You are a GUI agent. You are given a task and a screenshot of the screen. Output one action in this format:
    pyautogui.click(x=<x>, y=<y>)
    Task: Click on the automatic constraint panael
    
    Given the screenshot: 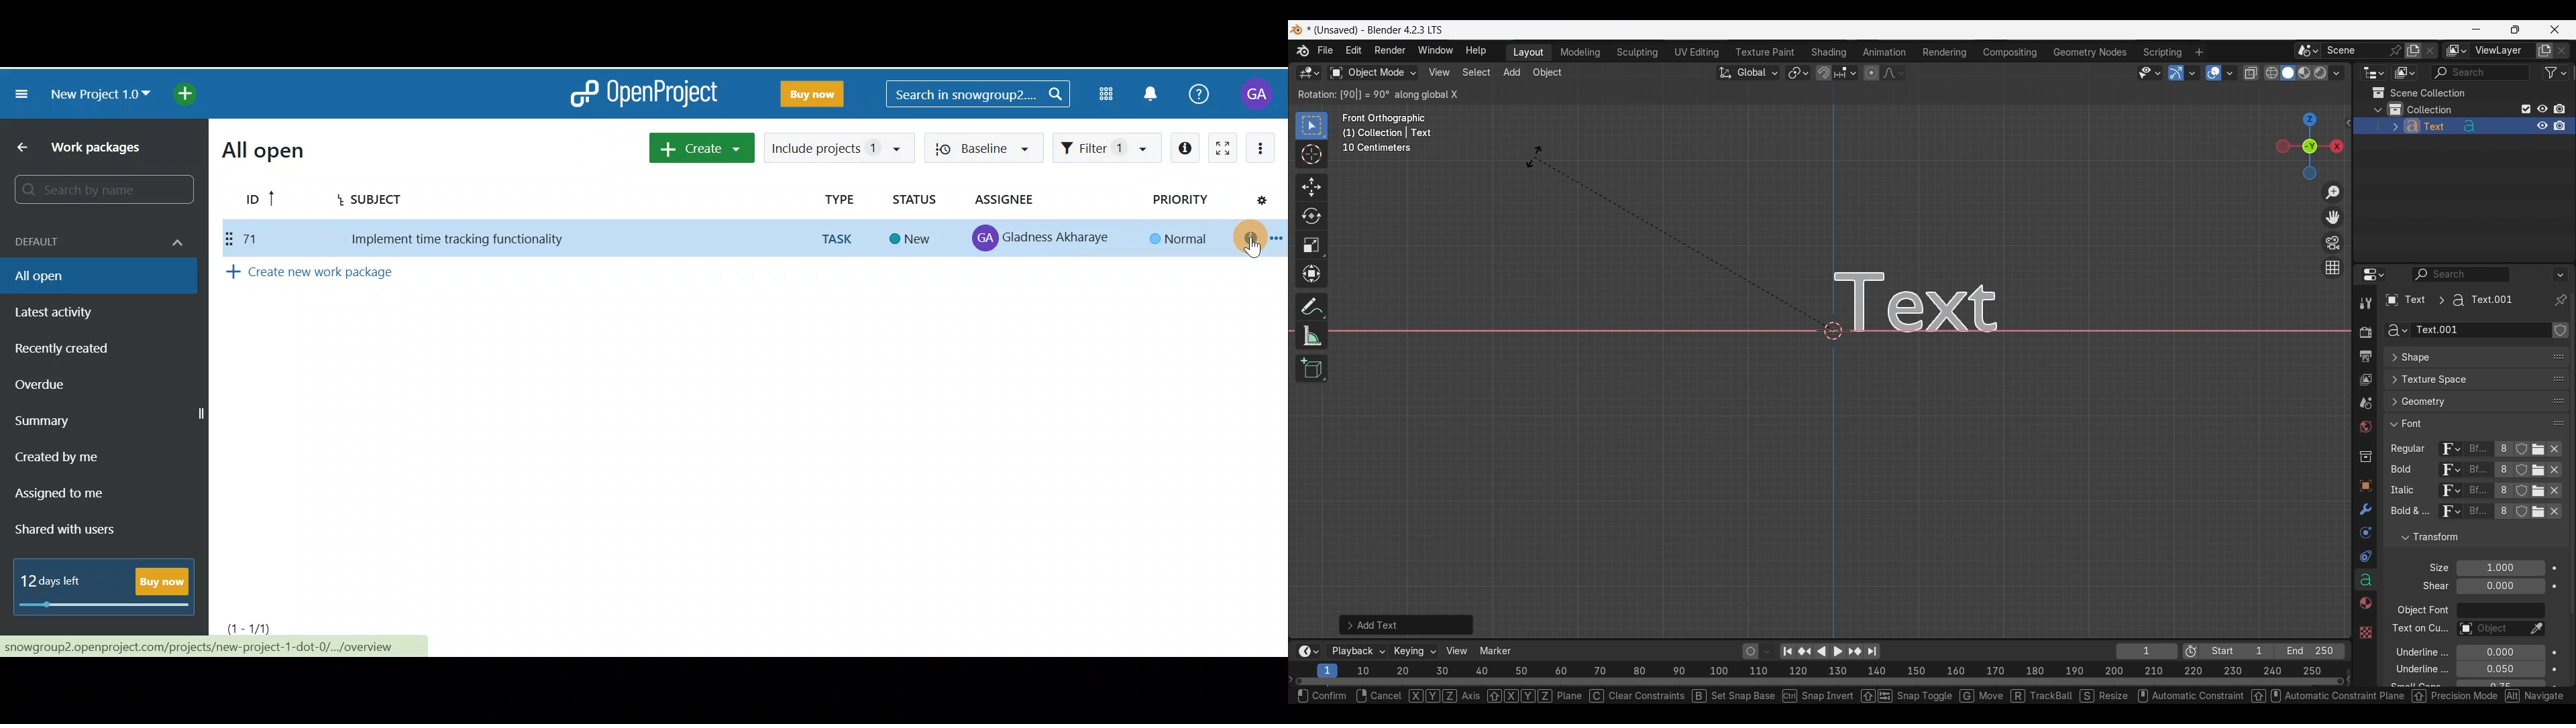 What is the action you would take?
    pyautogui.click(x=2330, y=697)
    